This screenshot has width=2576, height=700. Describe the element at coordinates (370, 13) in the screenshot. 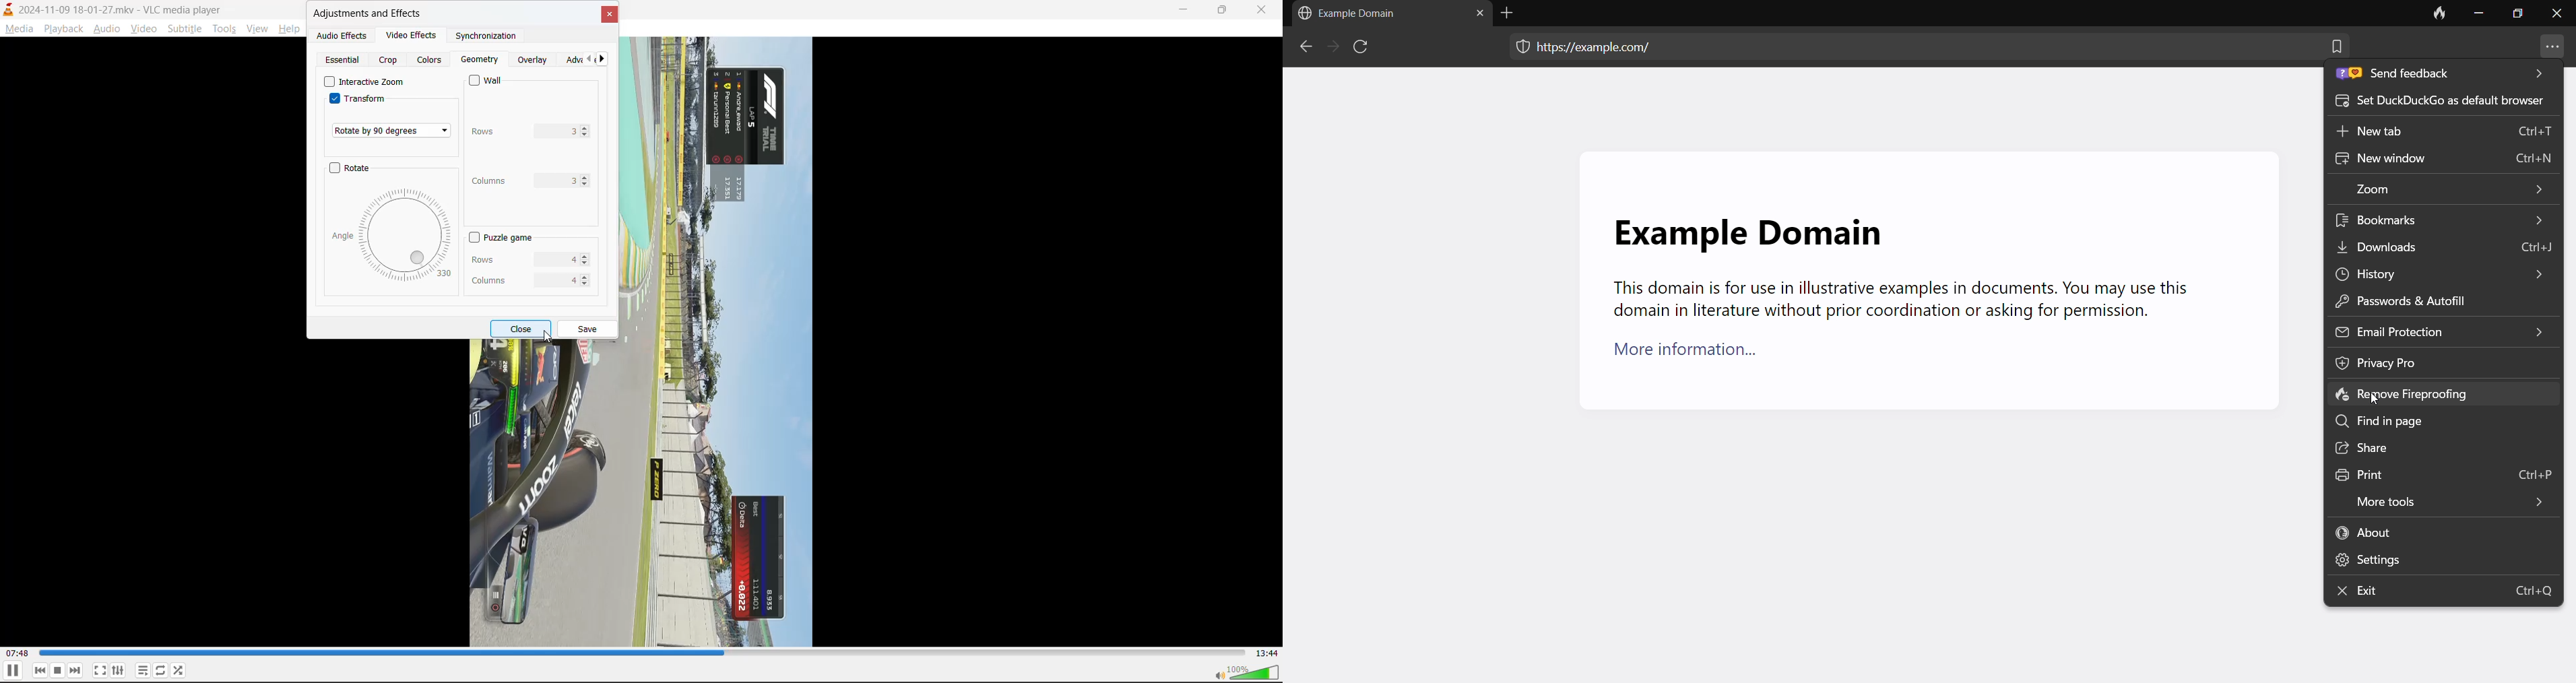

I see `adjustments and effects` at that location.